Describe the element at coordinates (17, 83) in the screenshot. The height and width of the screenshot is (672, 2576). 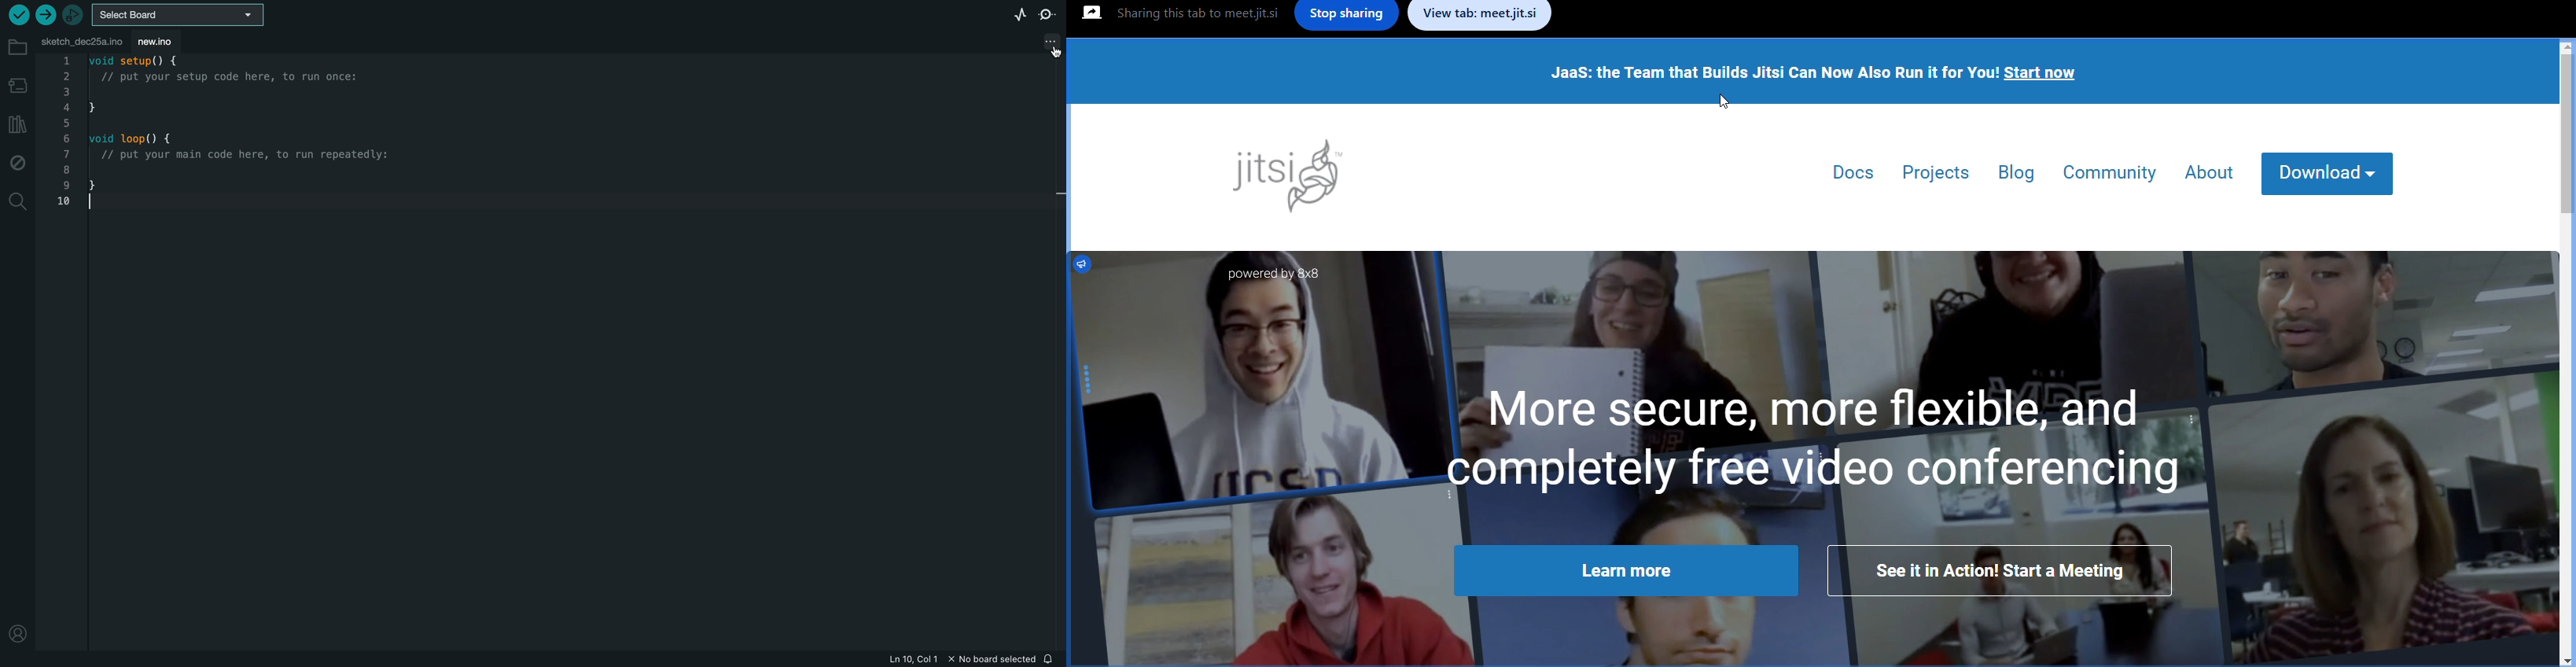
I see `board manager` at that location.